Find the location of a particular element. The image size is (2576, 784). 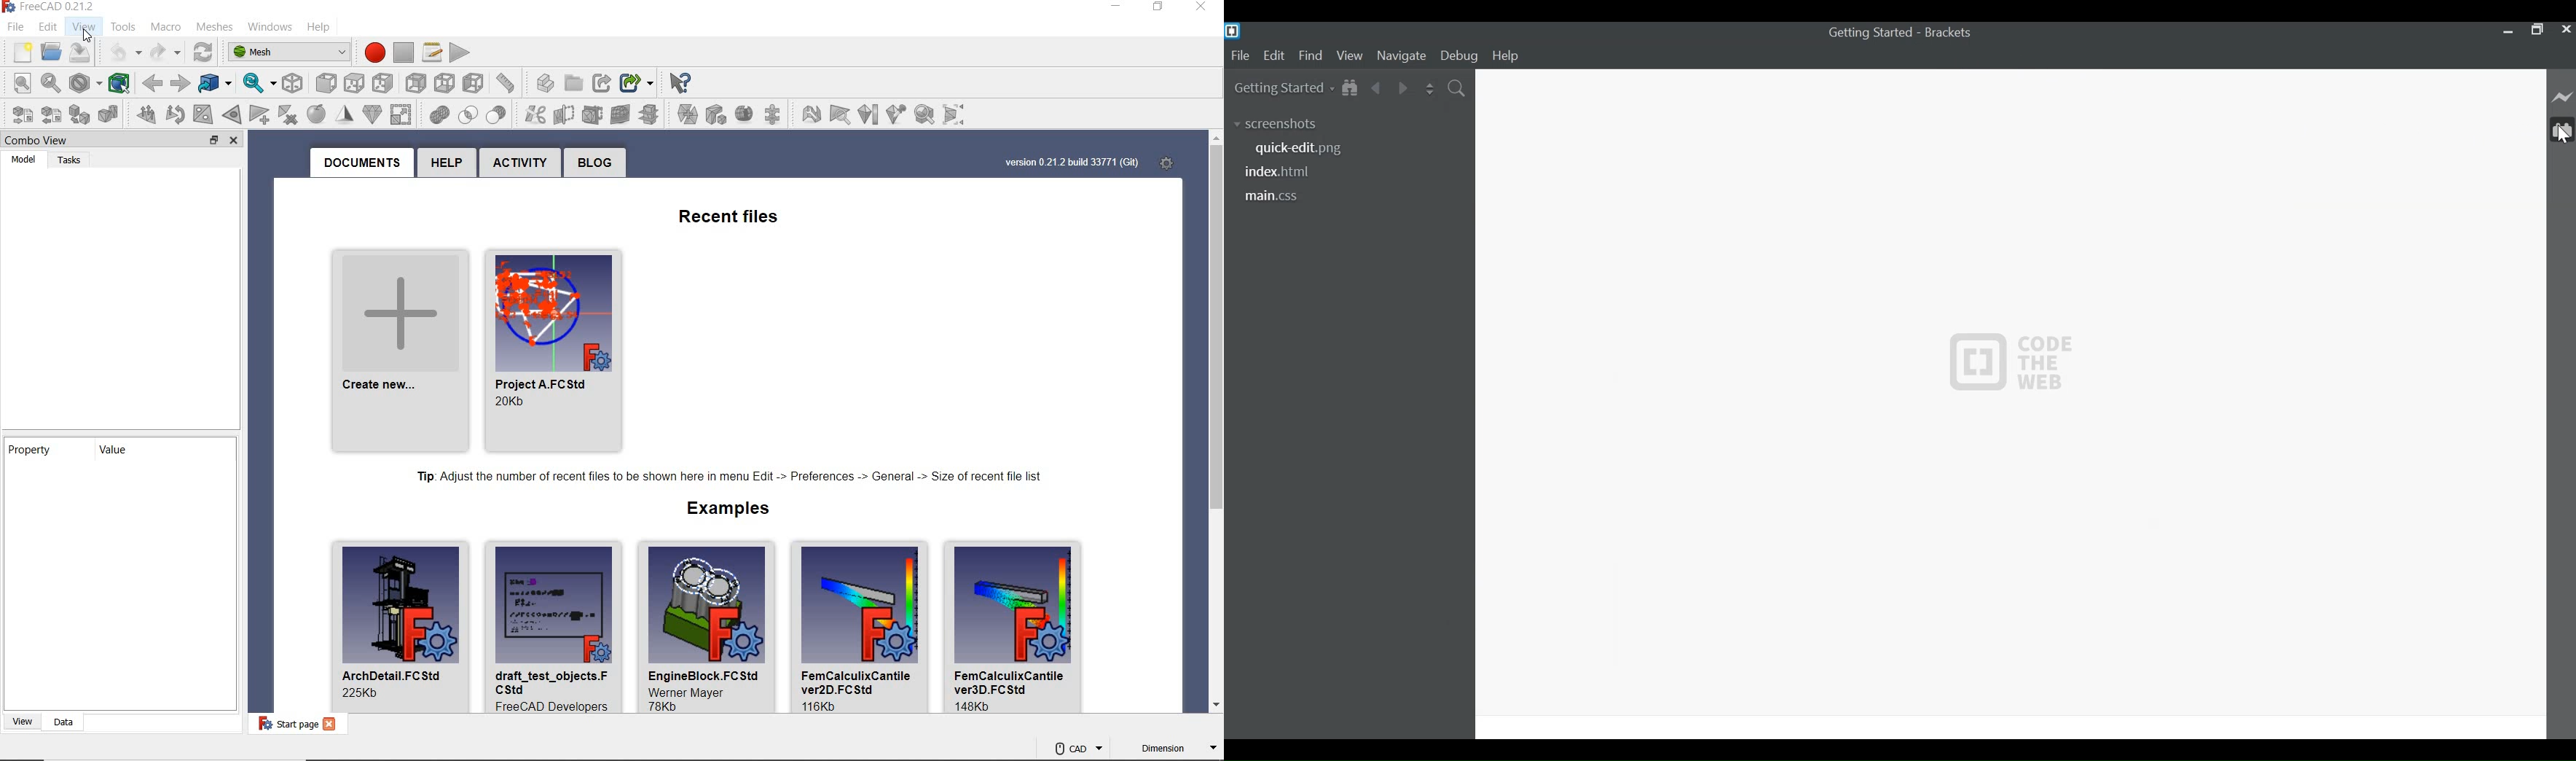

default files is located at coordinates (702, 625).